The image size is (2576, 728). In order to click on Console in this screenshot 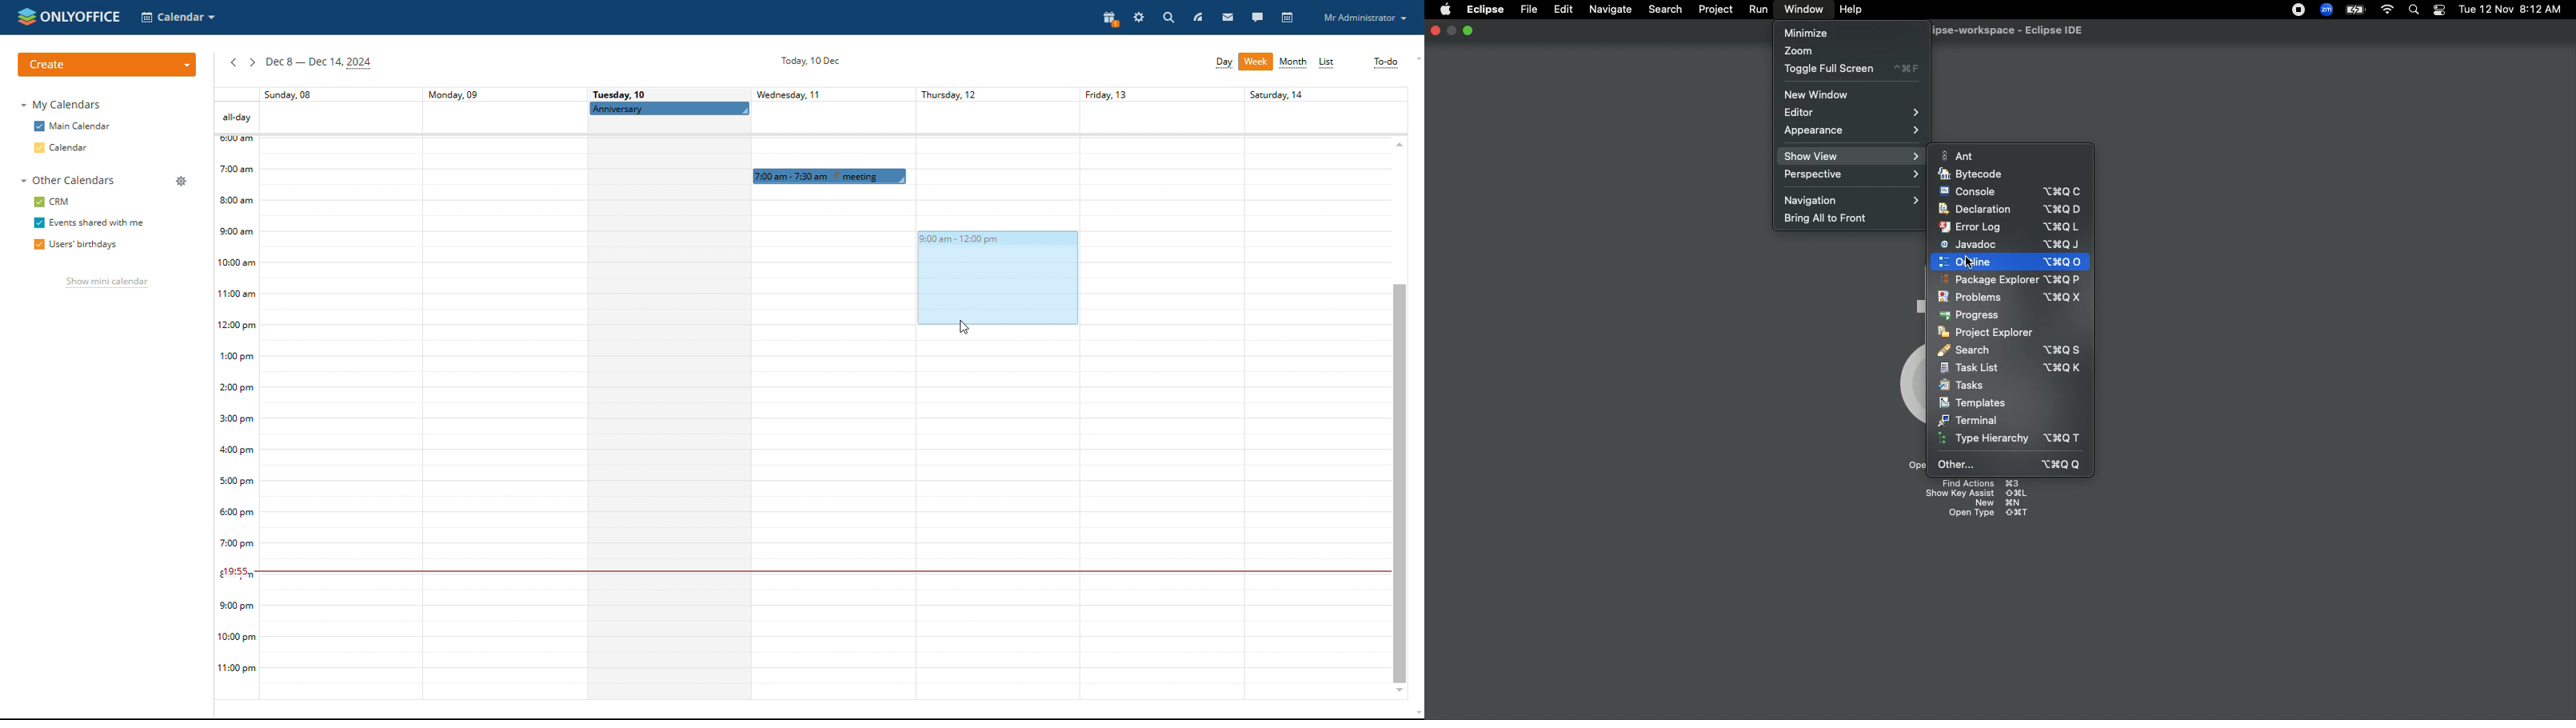, I will do `click(2011, 192)`.